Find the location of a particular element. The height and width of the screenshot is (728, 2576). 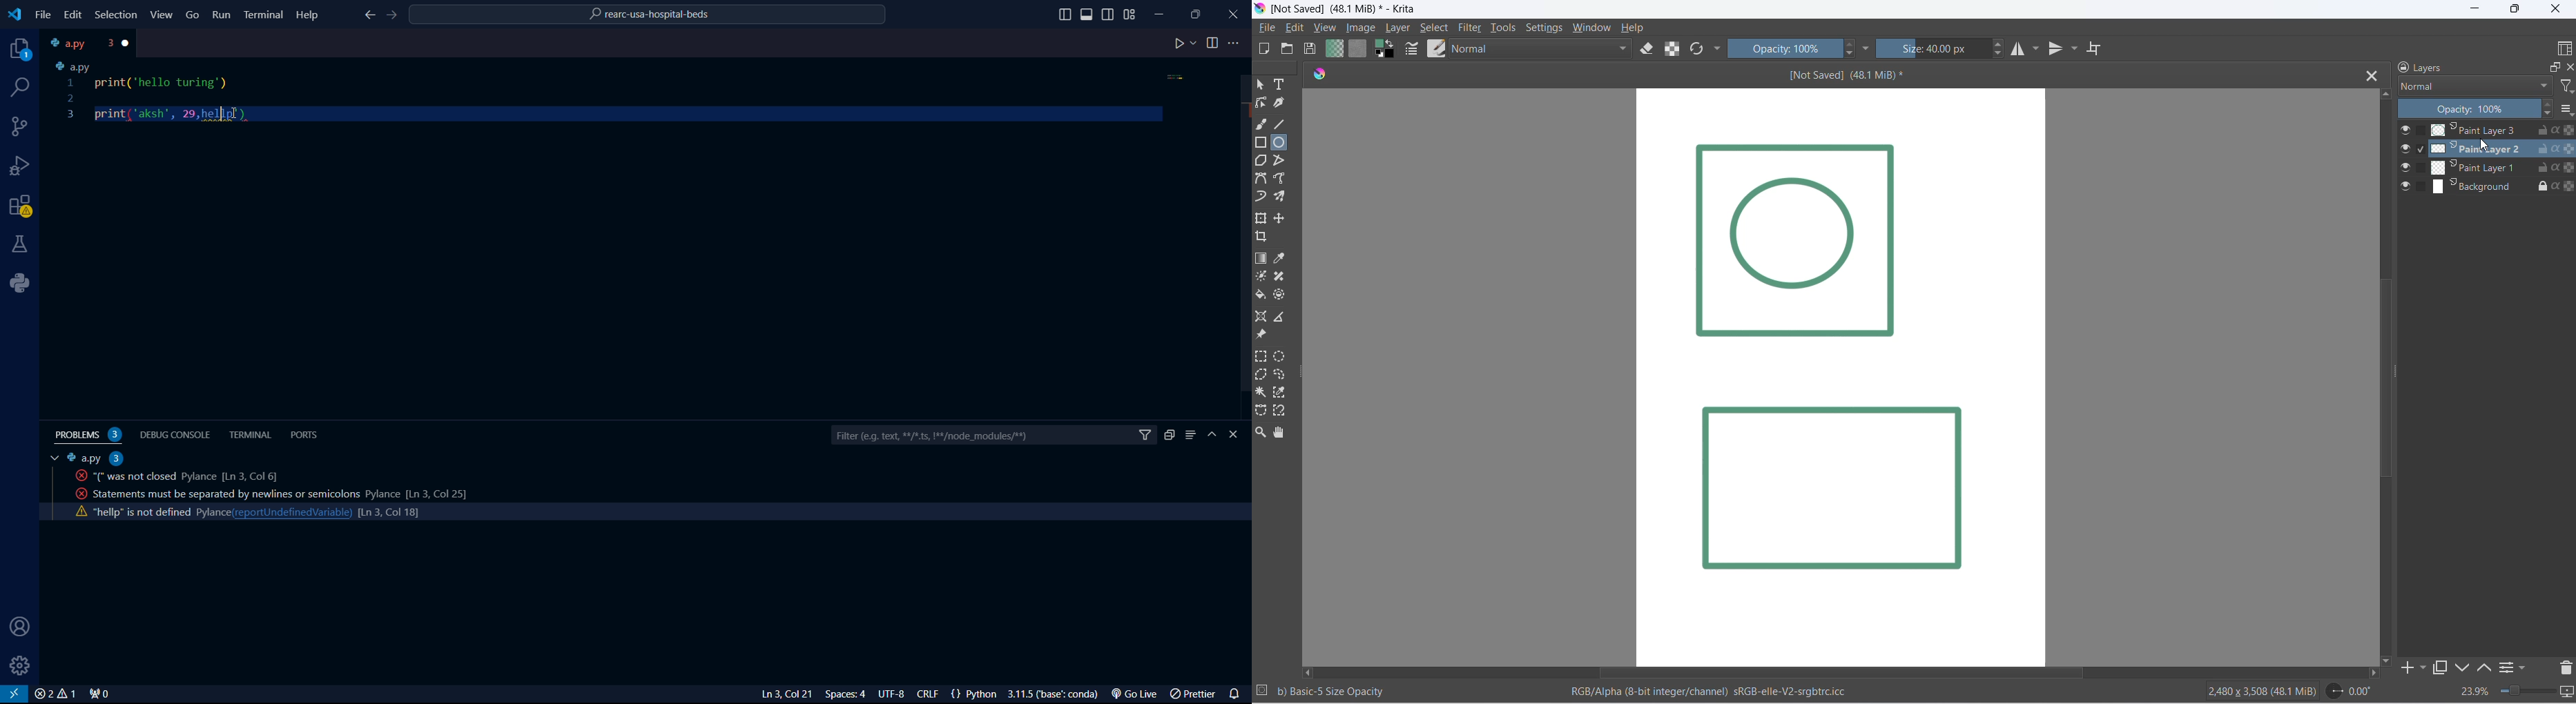

freehand path tool is located at coordinates (1284, 179).